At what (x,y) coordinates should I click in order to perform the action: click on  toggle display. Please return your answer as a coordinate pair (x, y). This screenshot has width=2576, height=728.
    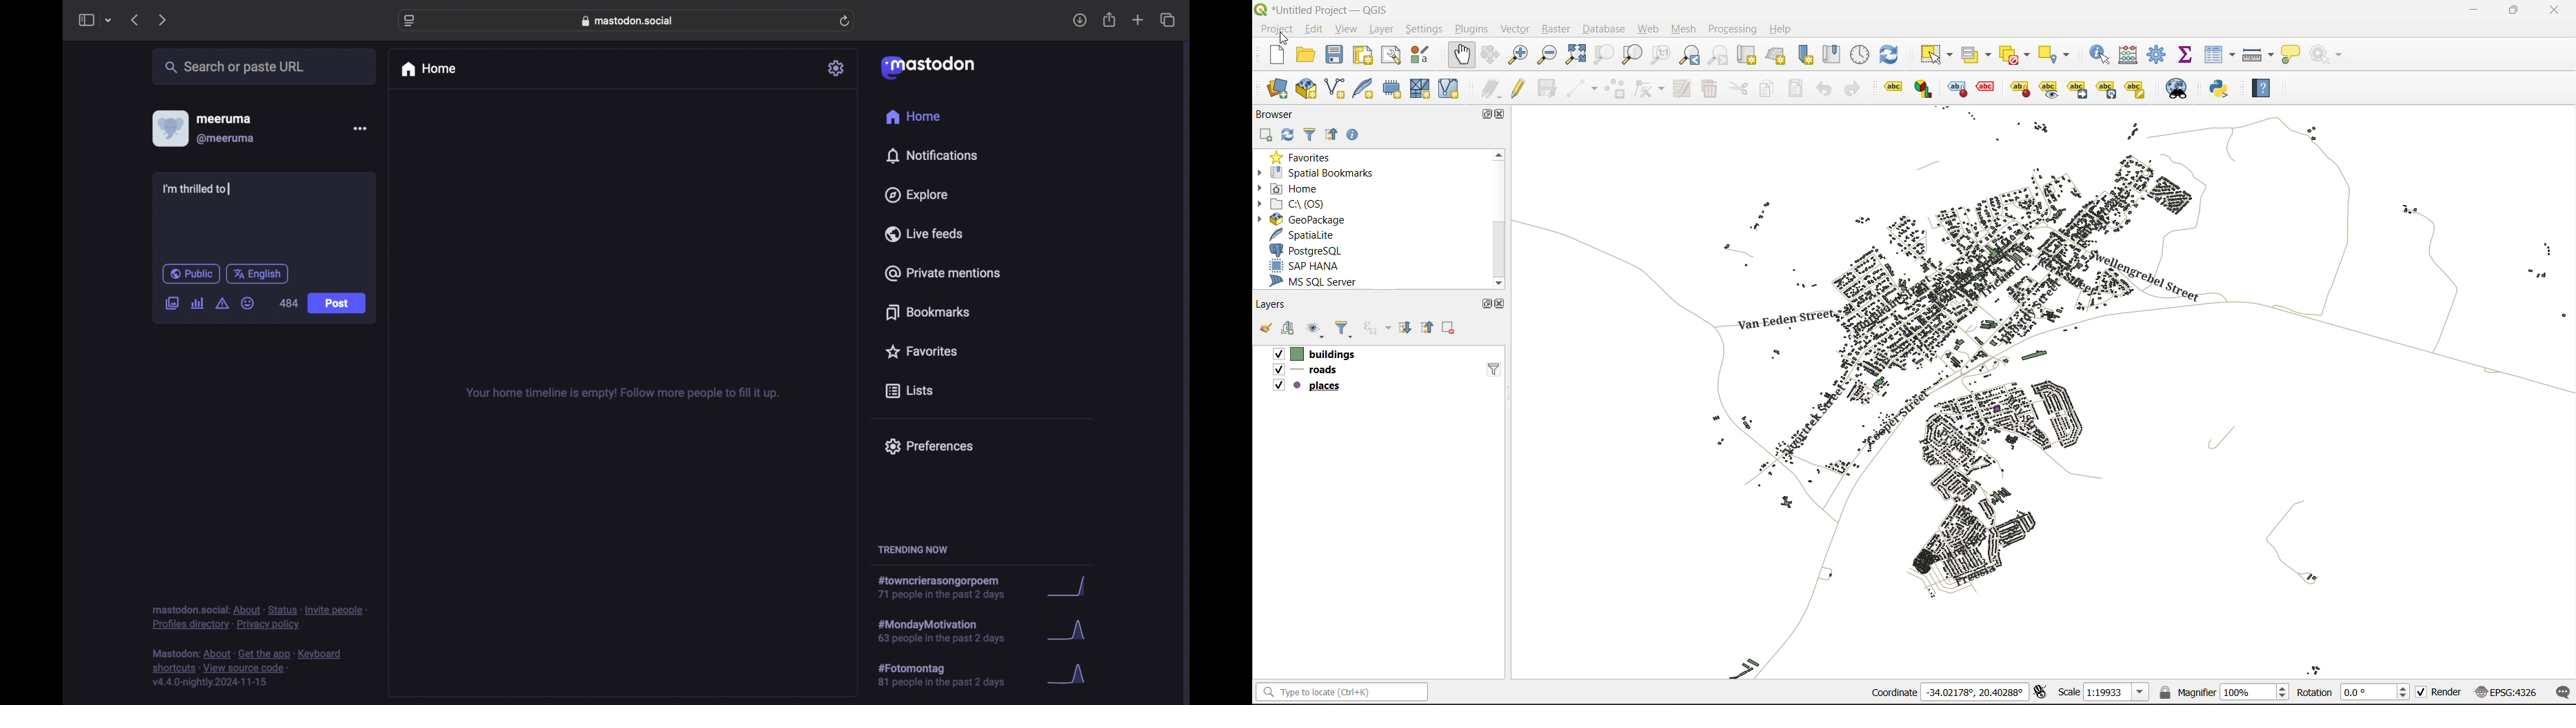
    Looking at the image, I should click on (1954, 88).